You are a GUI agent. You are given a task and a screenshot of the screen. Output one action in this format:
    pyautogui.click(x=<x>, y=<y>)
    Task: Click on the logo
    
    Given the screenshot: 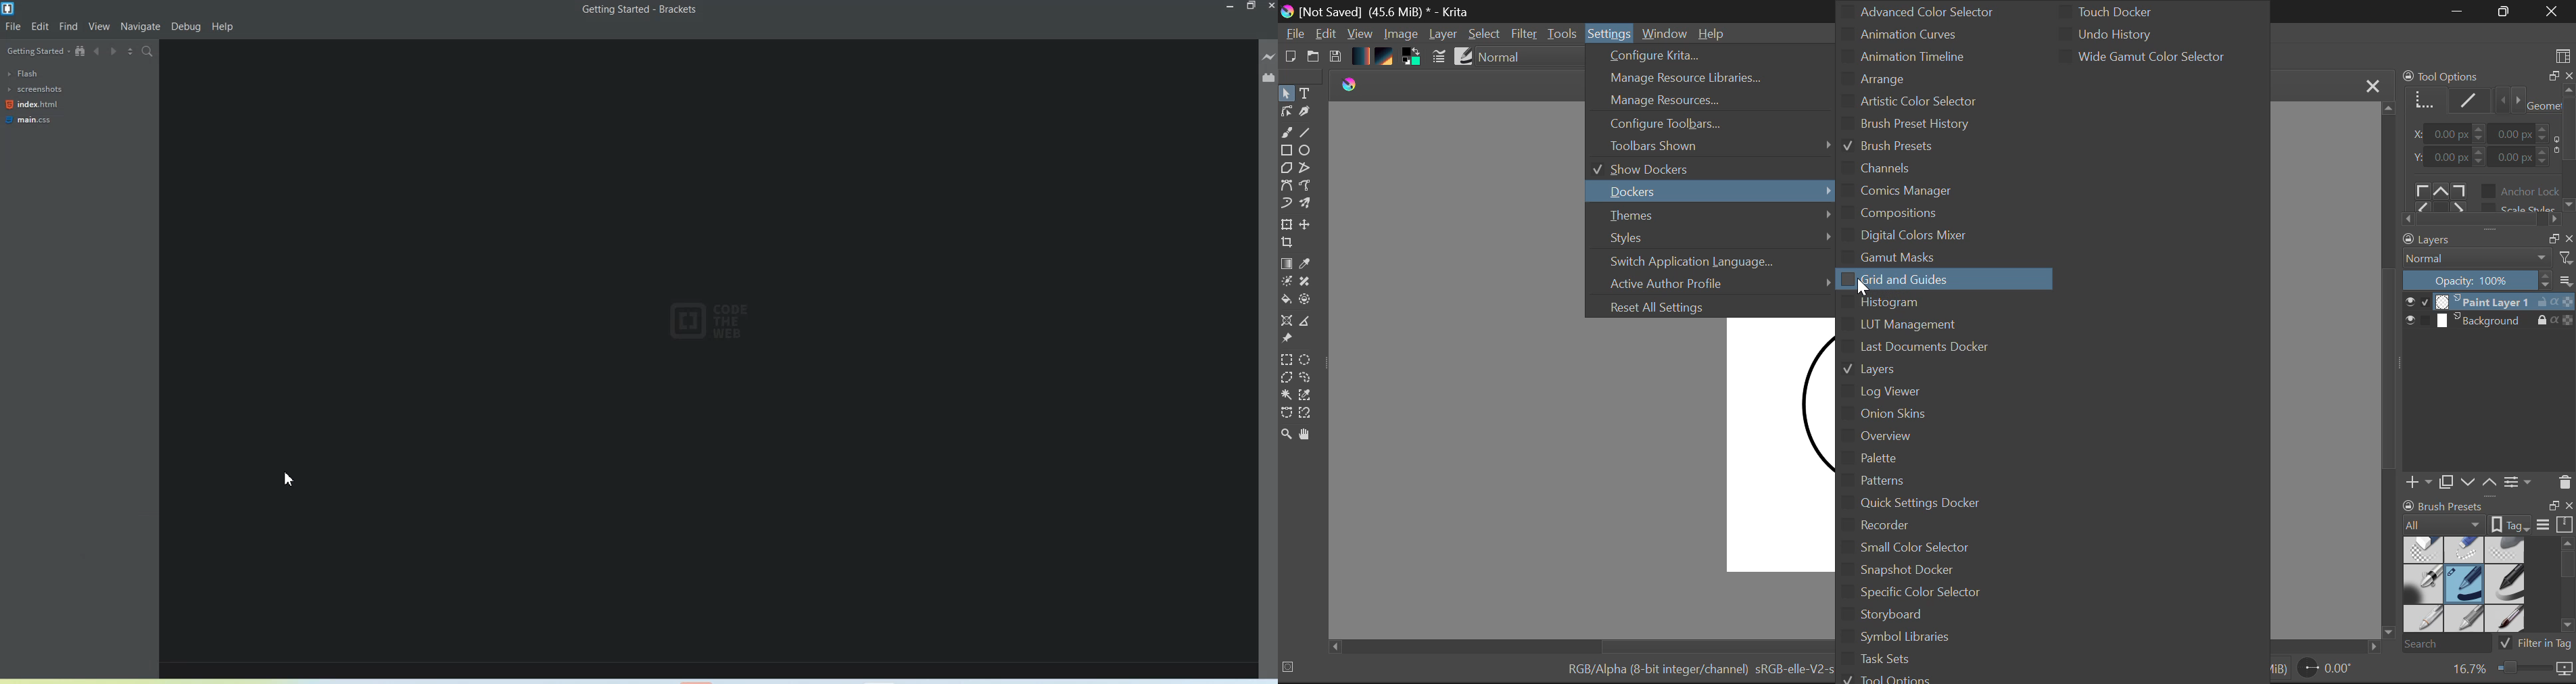 What is the action you would take?
    pyautogui.click(x=1356, y=84)
    